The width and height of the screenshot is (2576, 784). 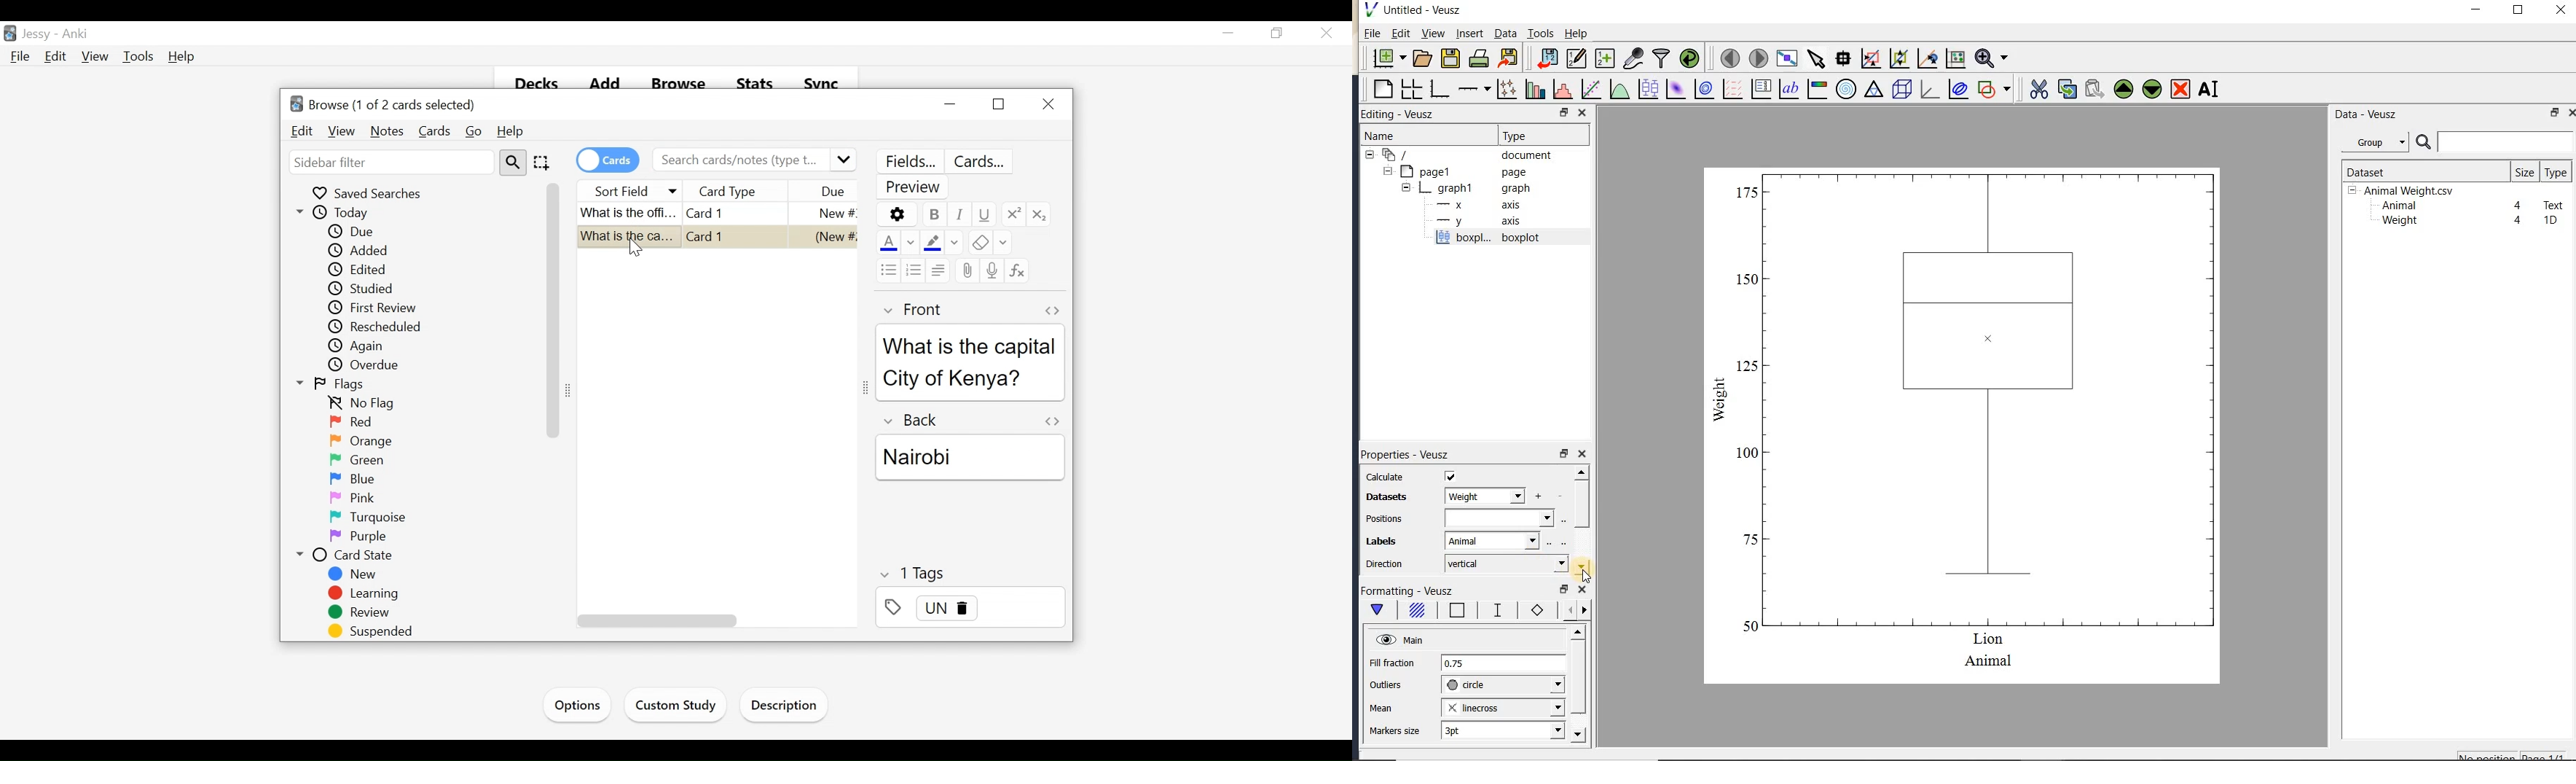 What do you see at coordinates (1993, 89) in the screenshot?
I see `add a shape to the plot` at bounding box center [1993, 89].